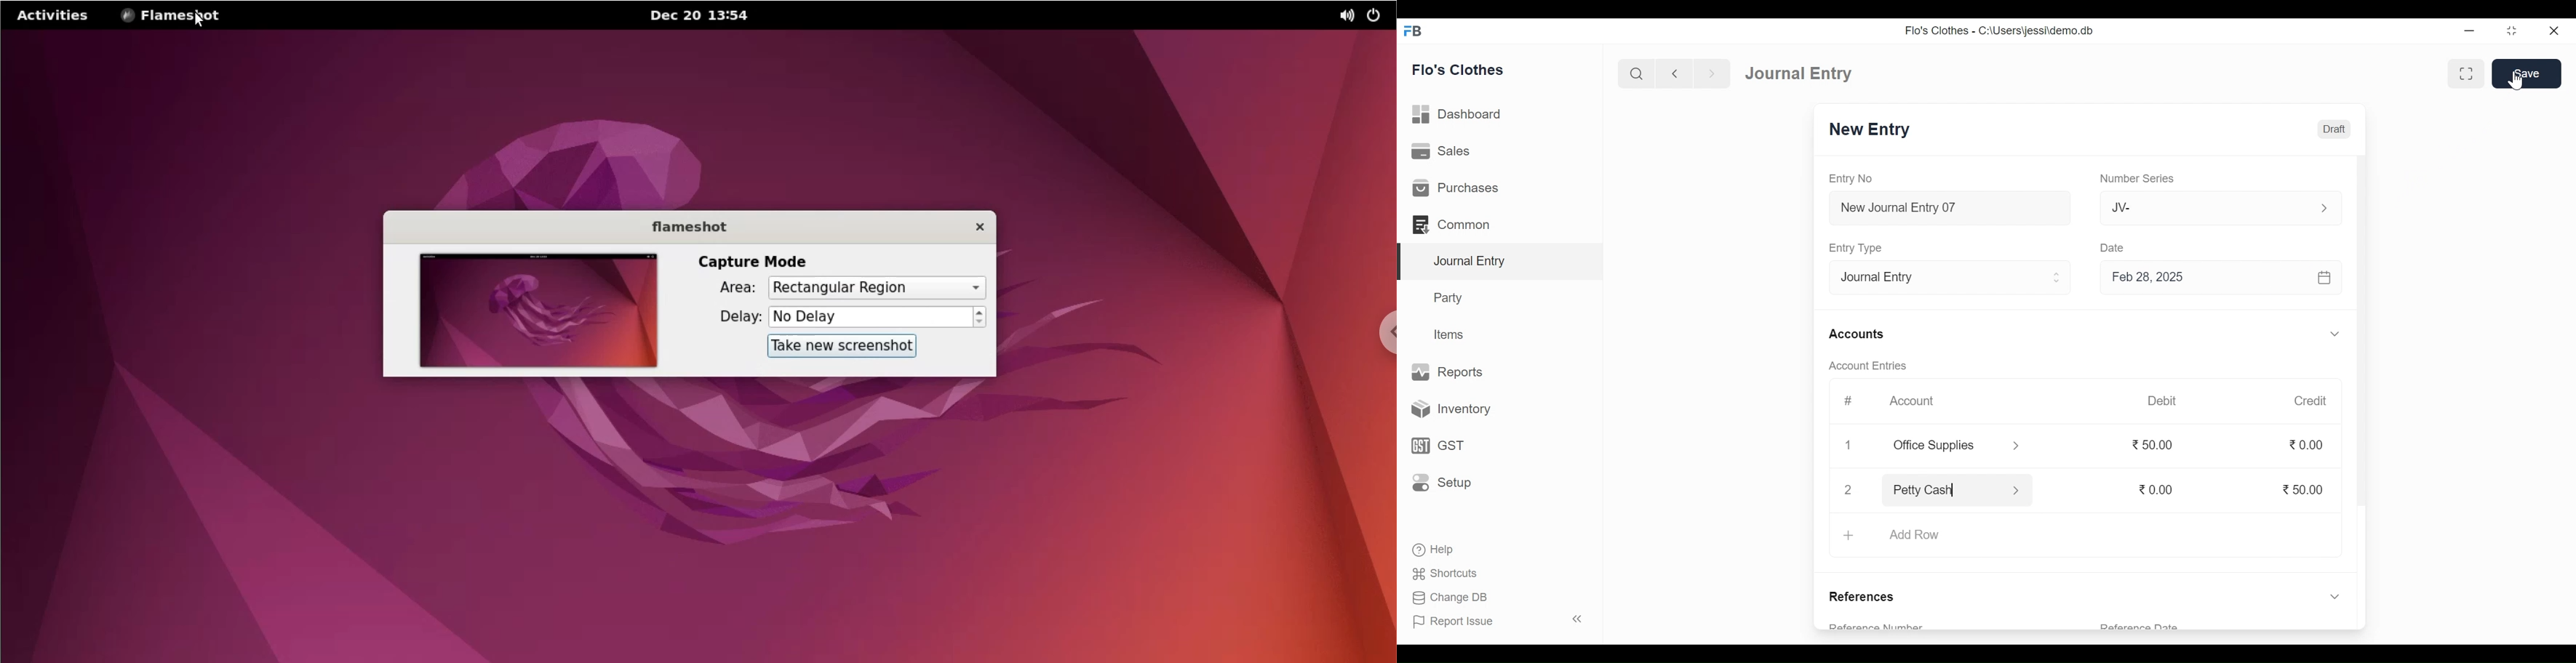 The height and width of the screenshot is (672, 2576). I want to click on Entry Type, so click(1940, 278).